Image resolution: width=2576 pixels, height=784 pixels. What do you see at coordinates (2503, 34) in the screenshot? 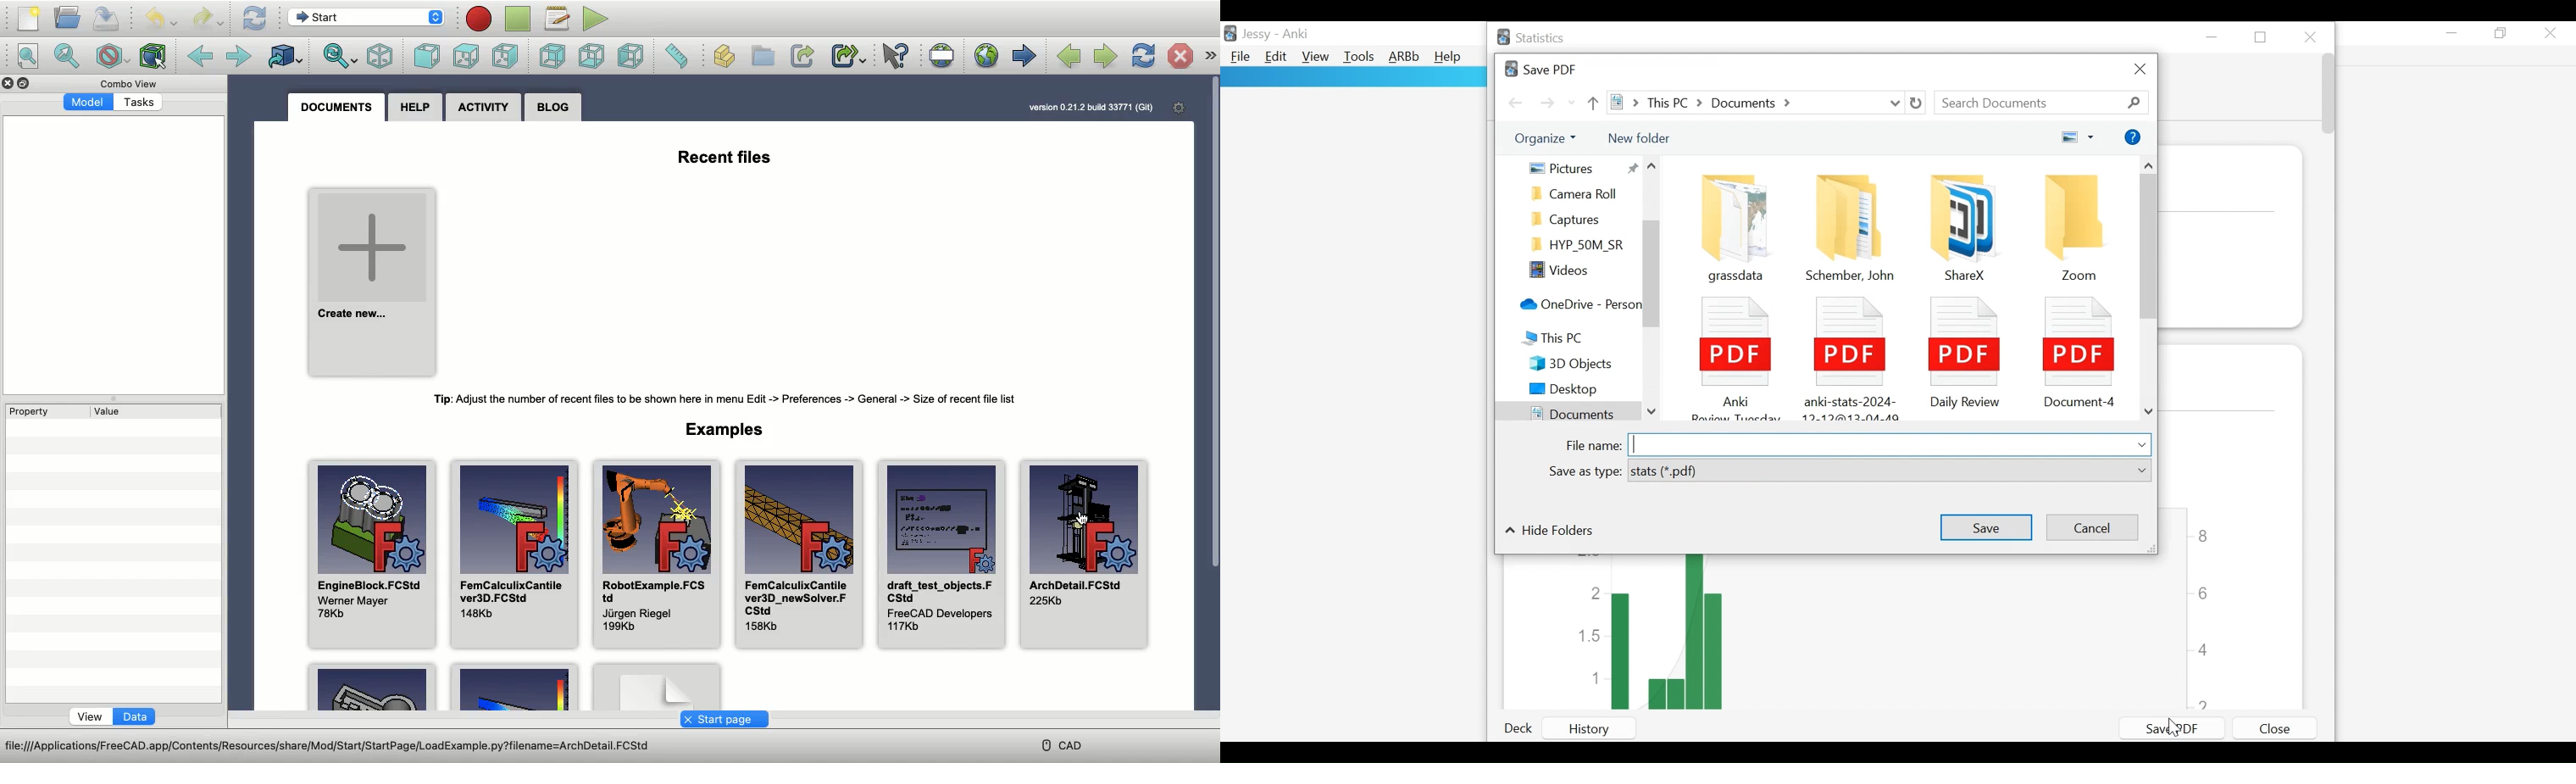
I see `Restore` at bounding box center [2503, 34].